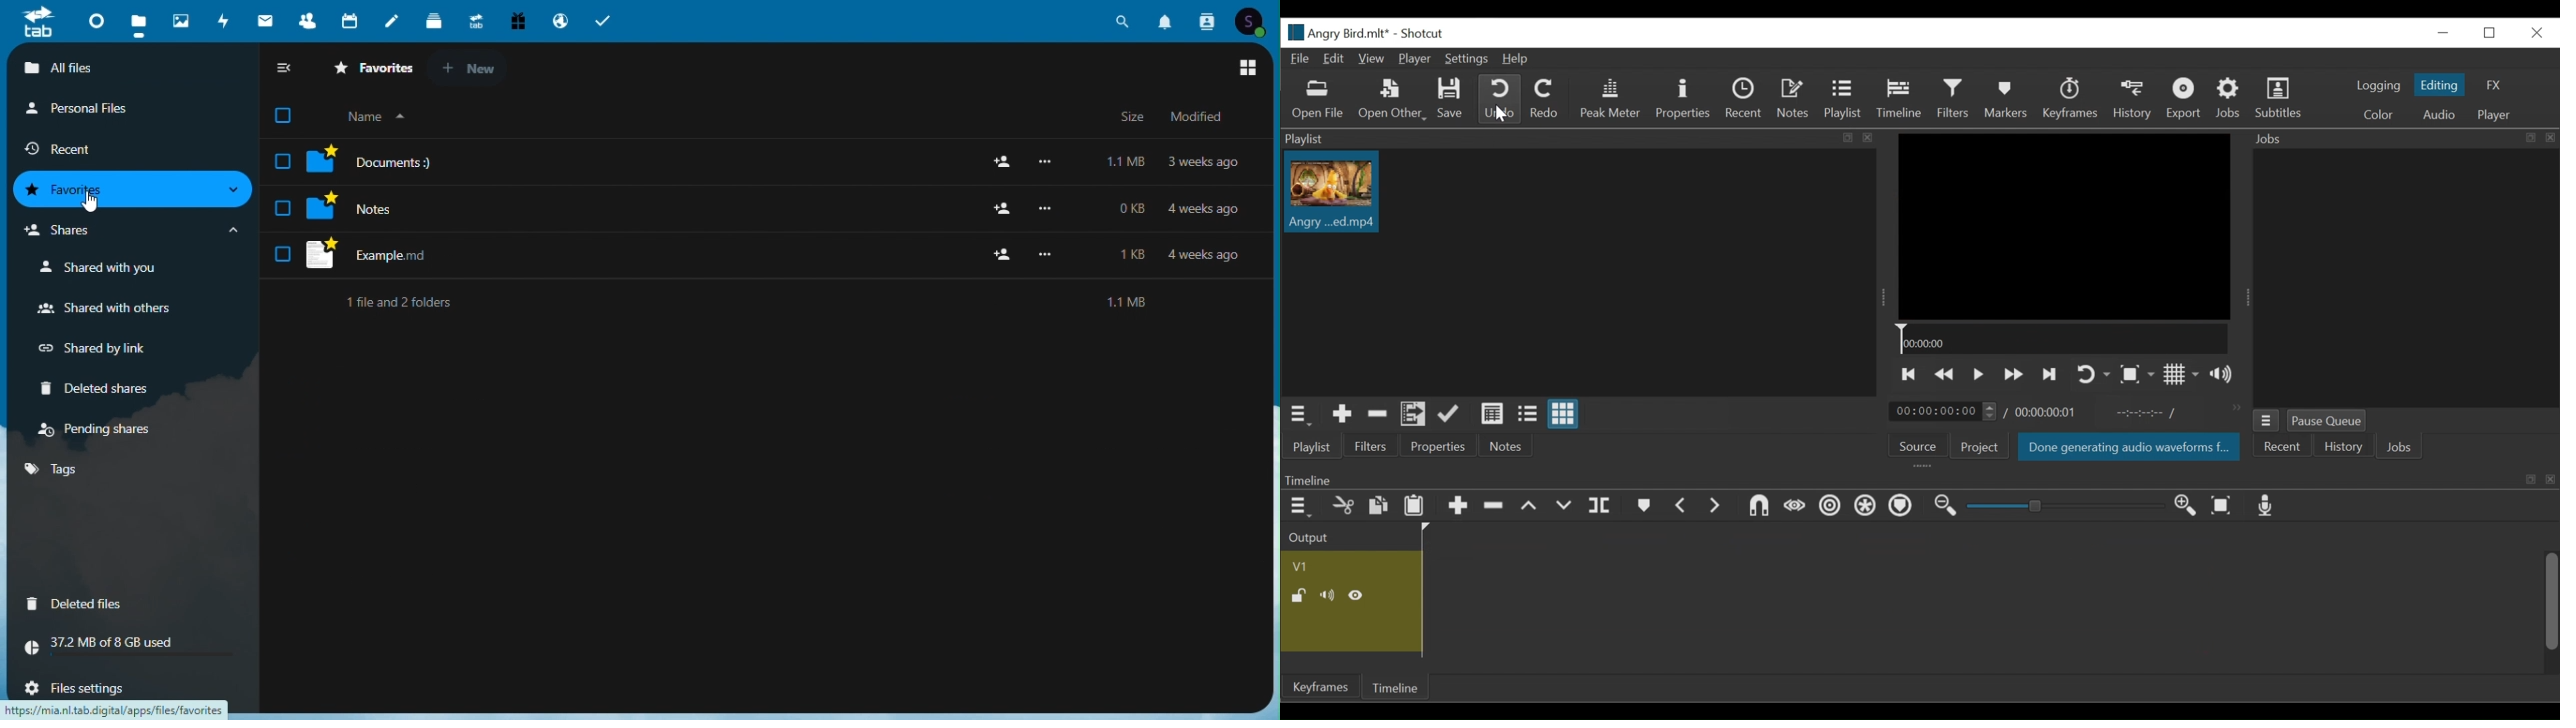 The width and height of the screenshot is (2576, 728). Describe the element at coordinates (266, 18) in the screenshot. I see `email` at that location.